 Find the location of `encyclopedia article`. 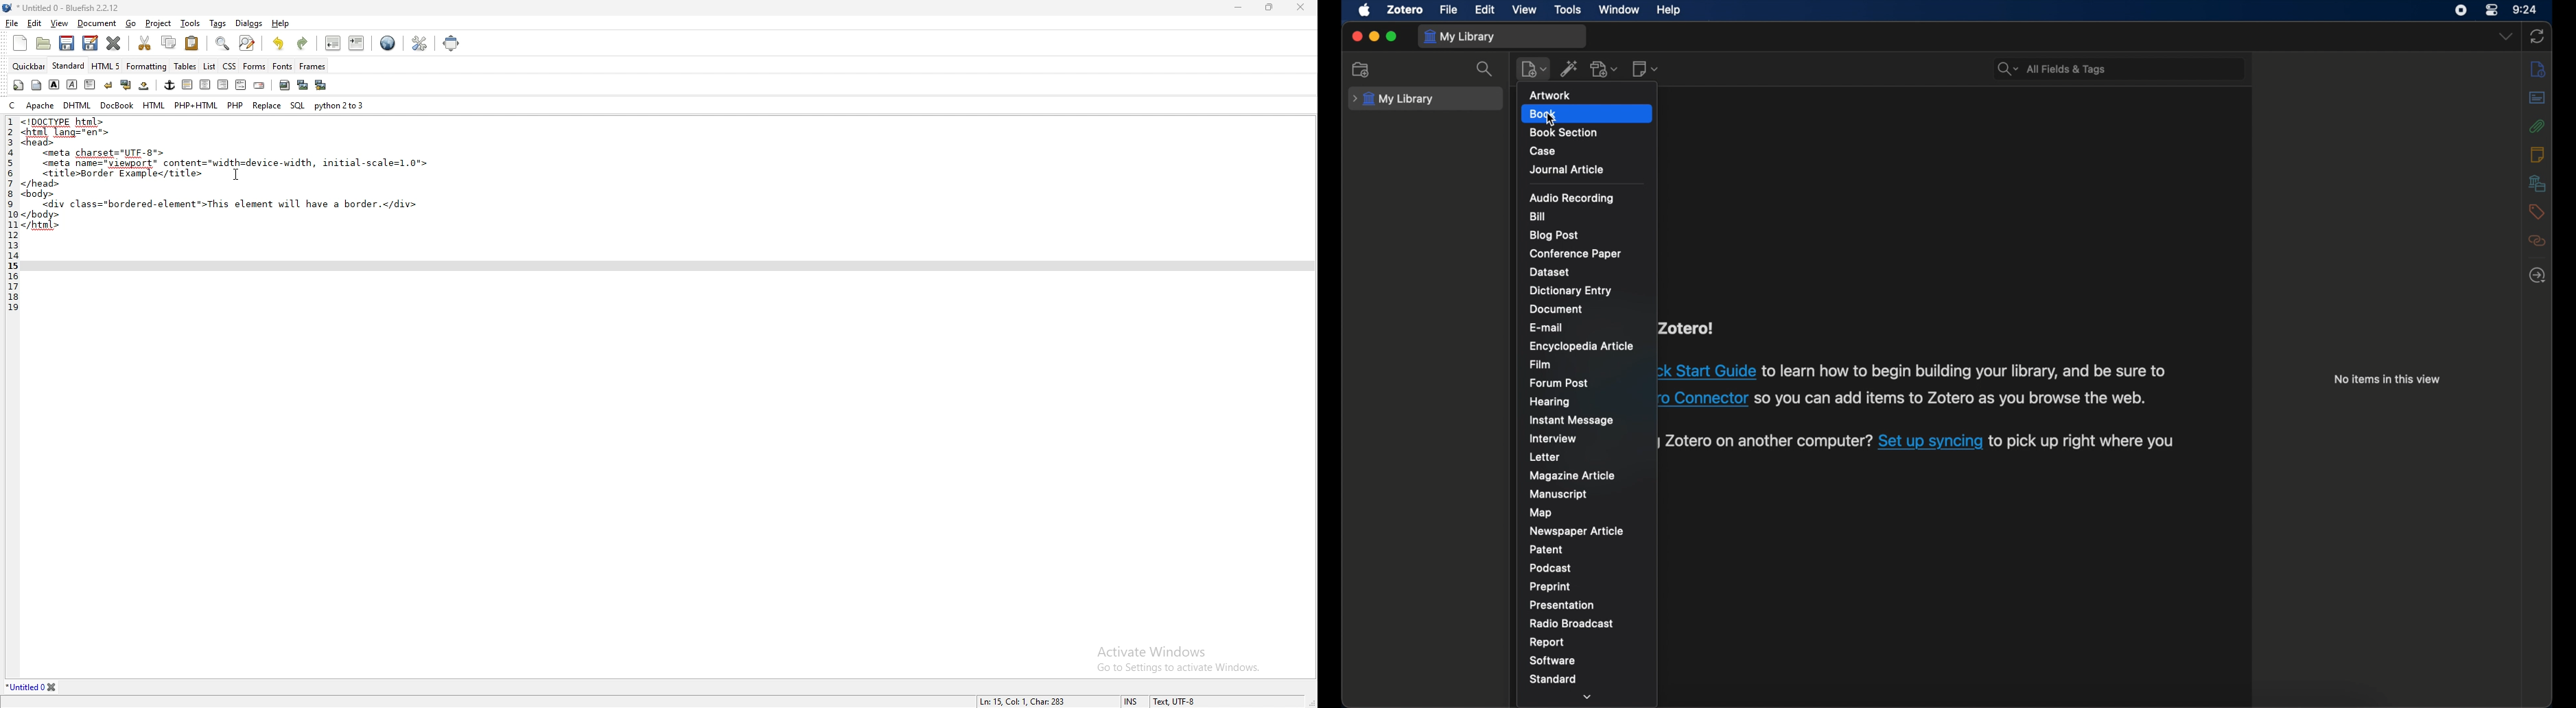

encyclopedia article is located at coordinates (1584, 346).